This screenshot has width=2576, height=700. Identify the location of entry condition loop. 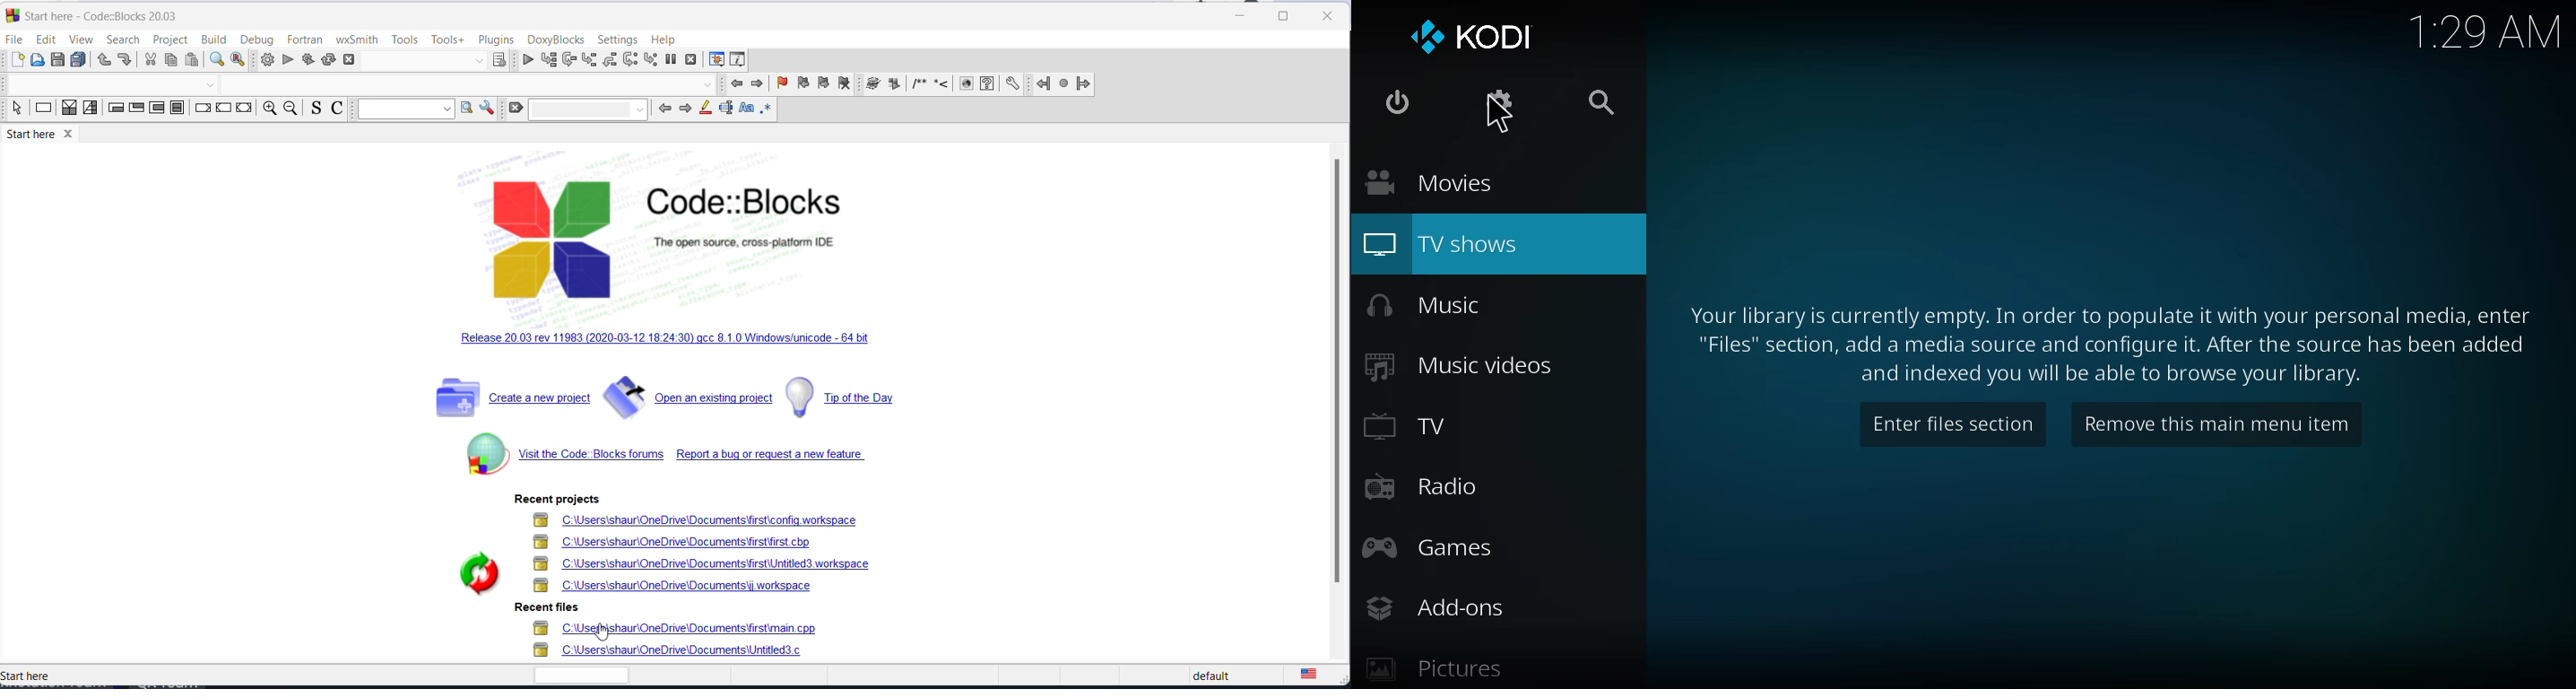
(116, 110).